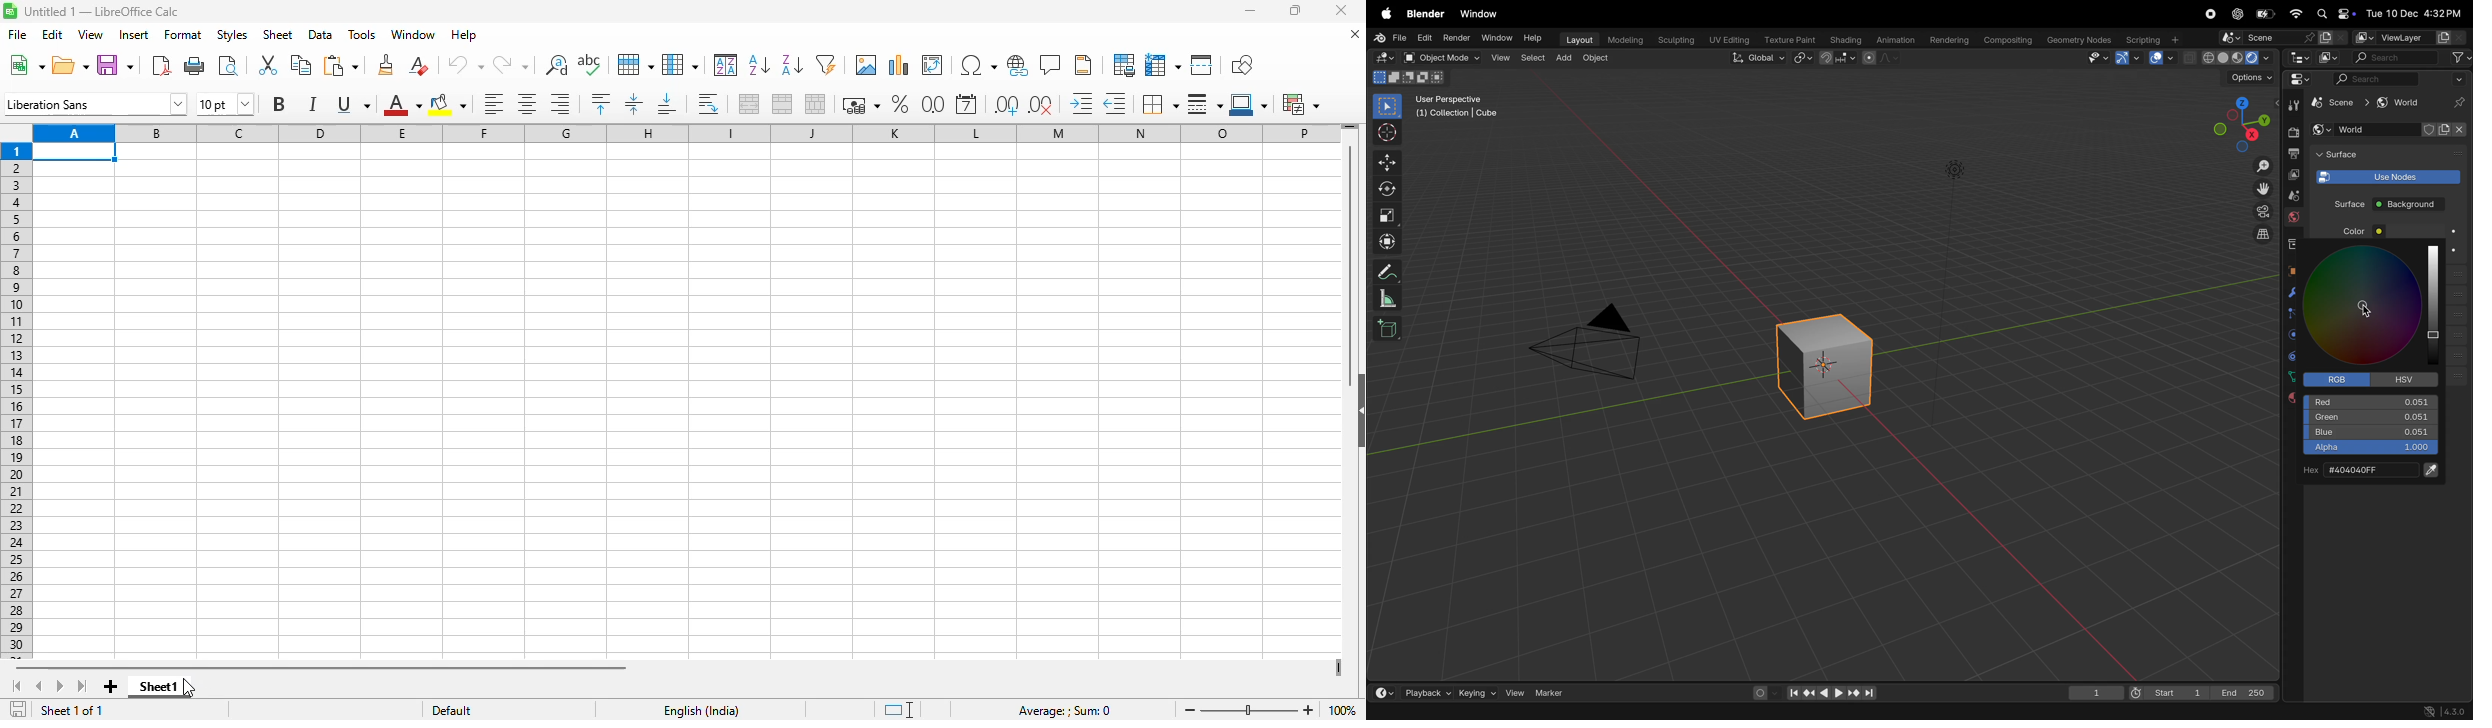 This screenshot has width=2492, height=728. I want to click on insert special characters, so click(978, 66).